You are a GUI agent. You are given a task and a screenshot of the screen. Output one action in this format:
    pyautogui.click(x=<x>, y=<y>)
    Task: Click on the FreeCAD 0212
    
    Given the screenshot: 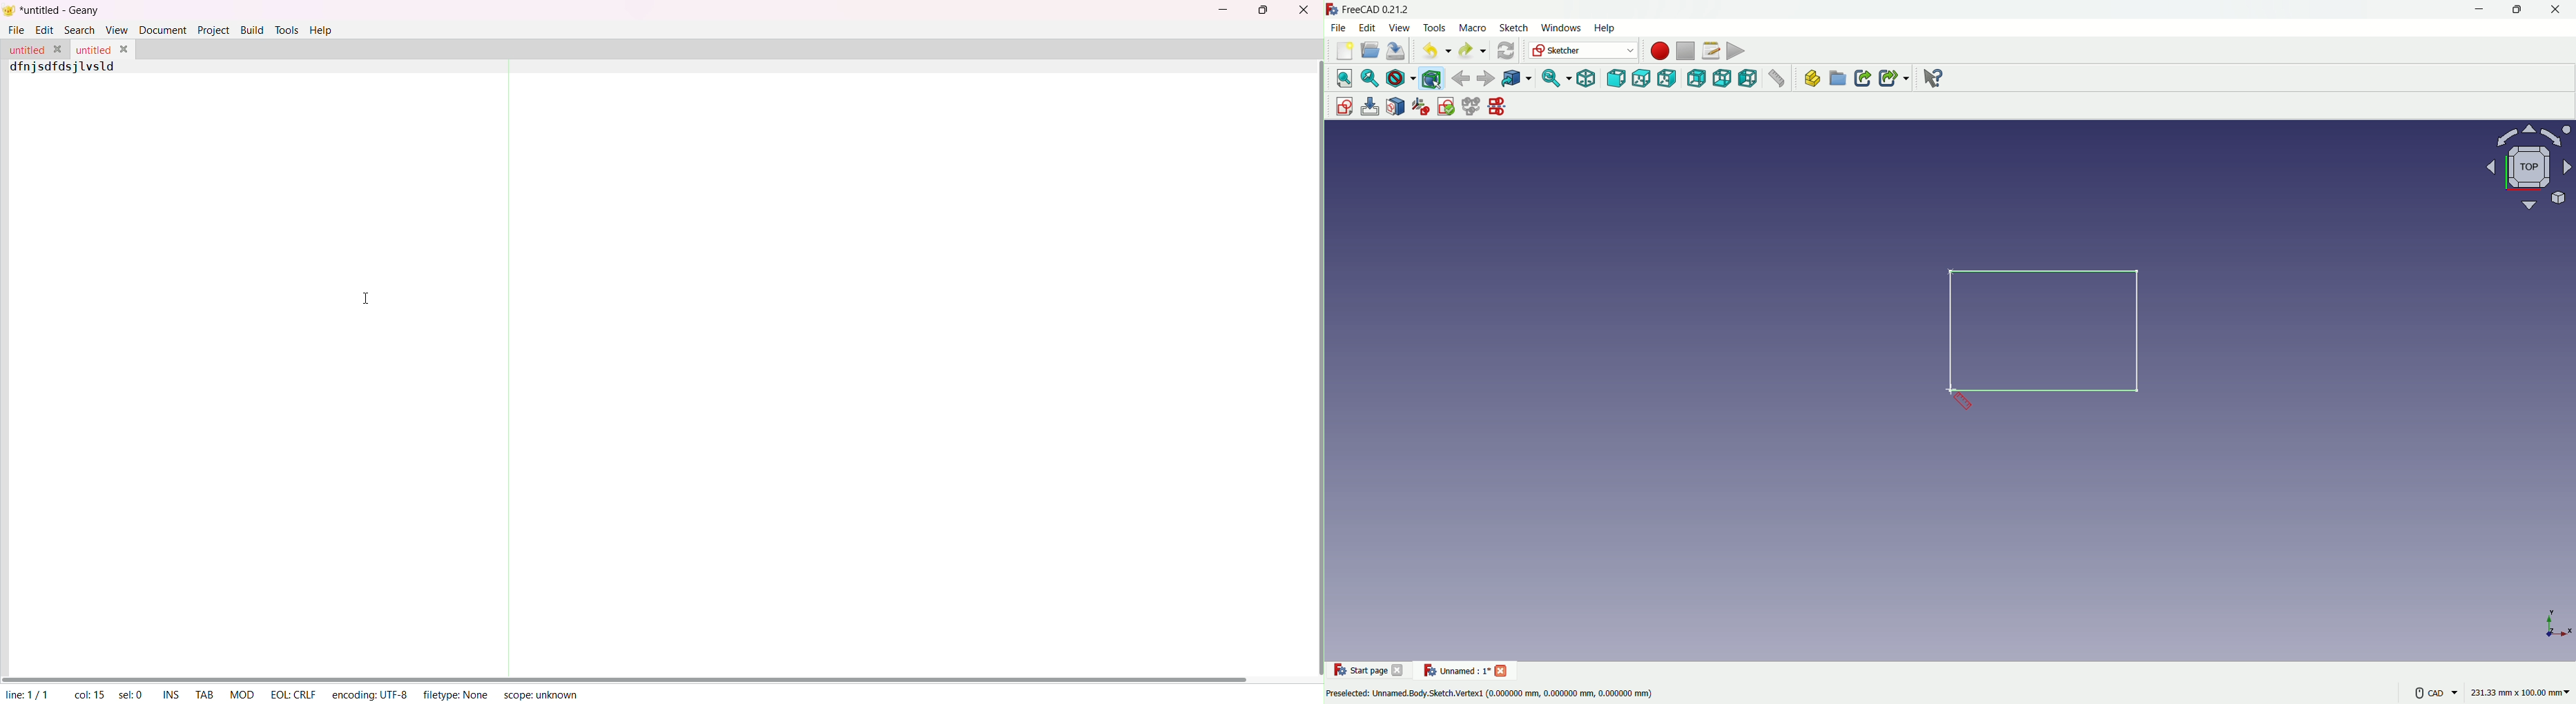 What is the action you would take?
    pyautogui.click(x=1386, y=10)
    